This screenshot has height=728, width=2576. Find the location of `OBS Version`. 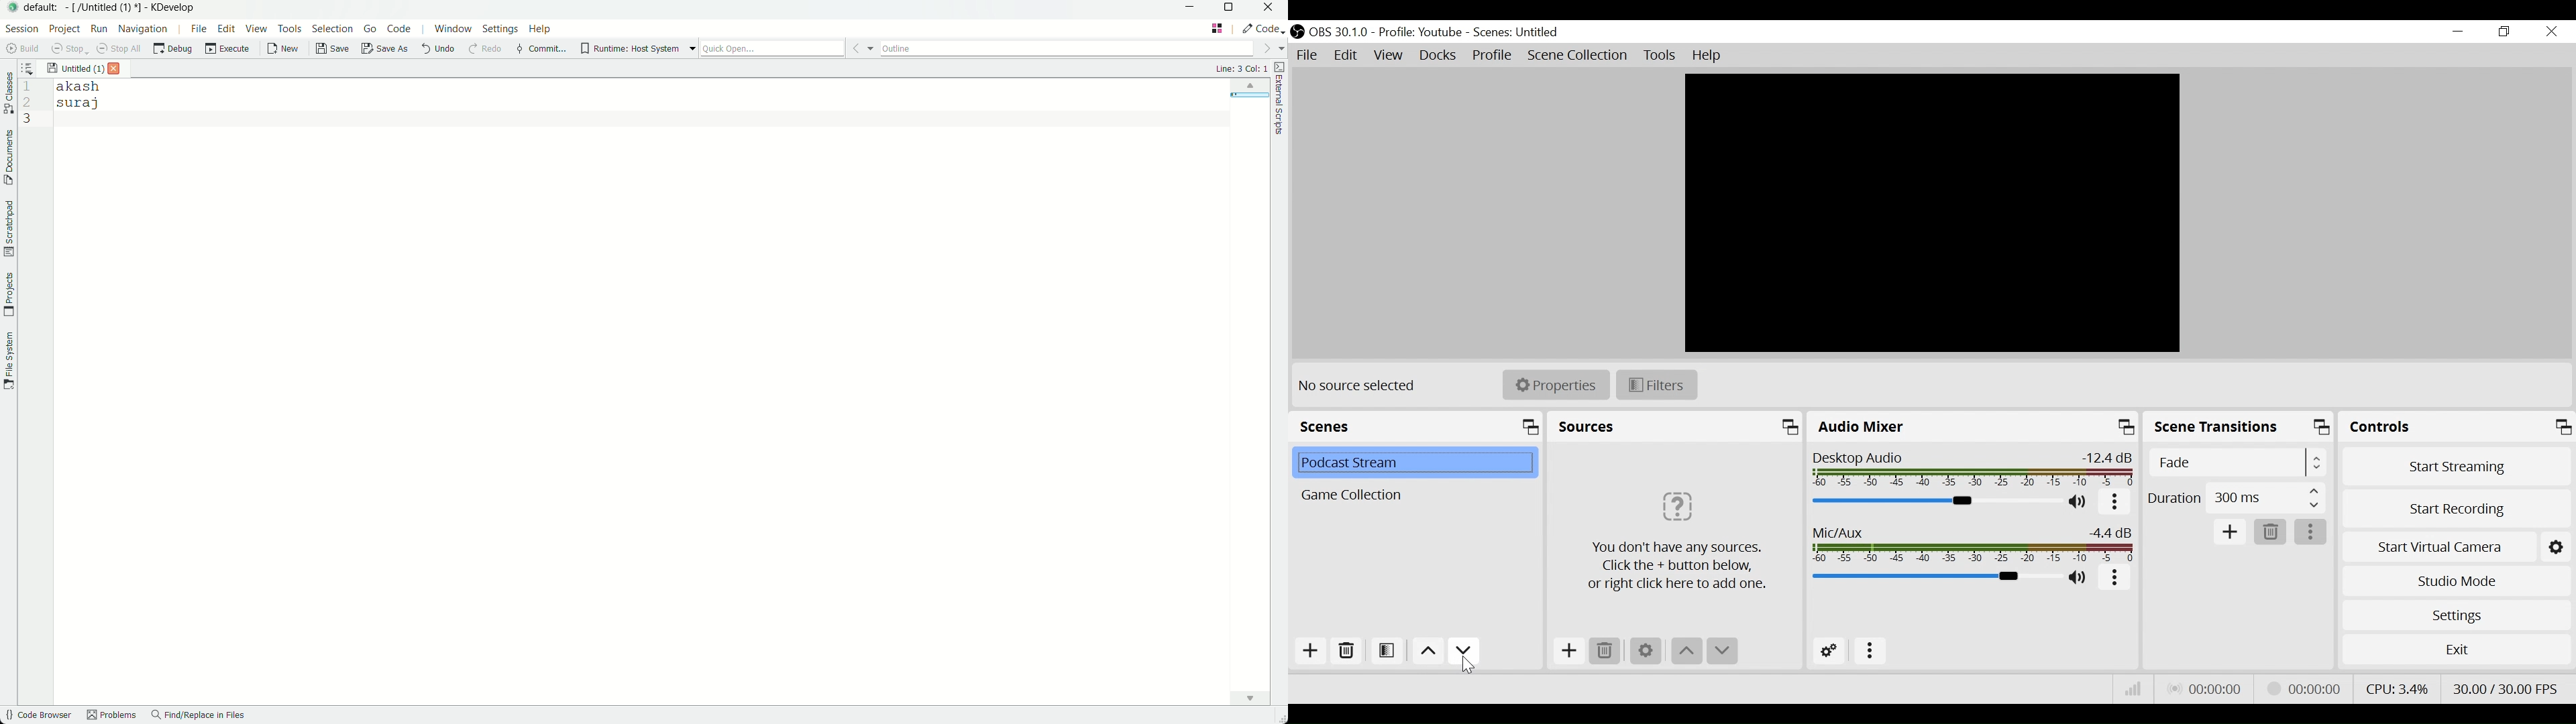

OBS Version is located at coordinates (1341, 32).